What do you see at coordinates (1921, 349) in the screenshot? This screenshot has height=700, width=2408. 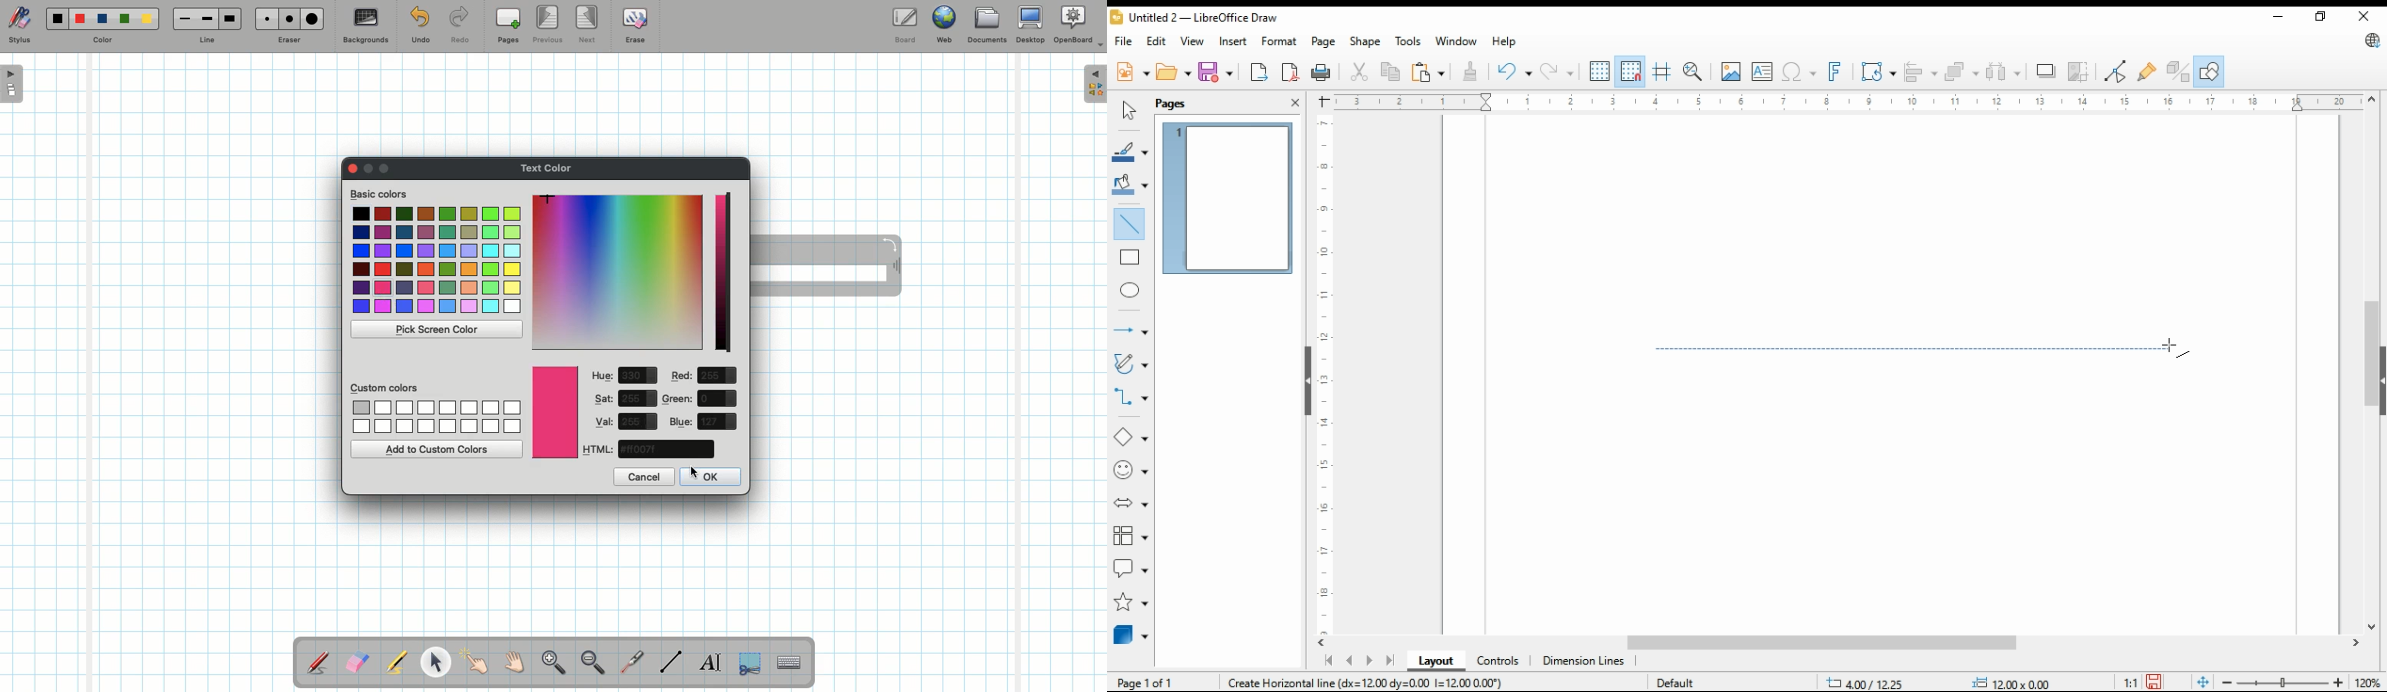 I see `dashed line` at bounding box center [1921, 349].